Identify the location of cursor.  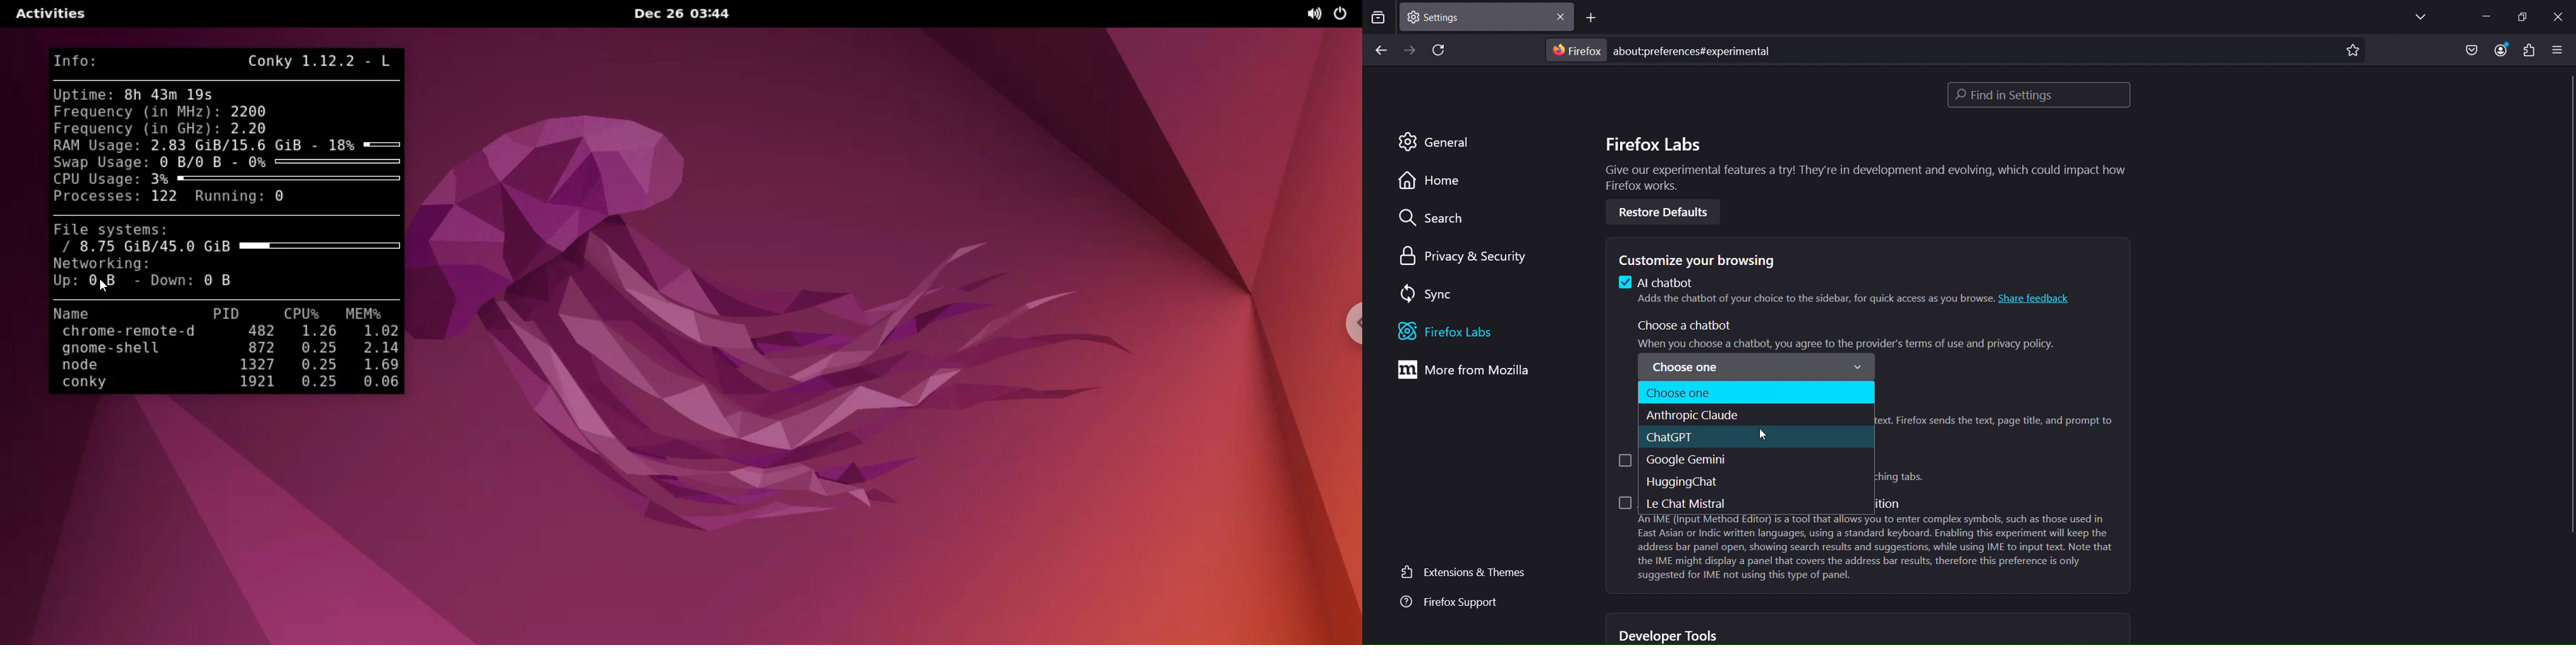
(1763, 434).